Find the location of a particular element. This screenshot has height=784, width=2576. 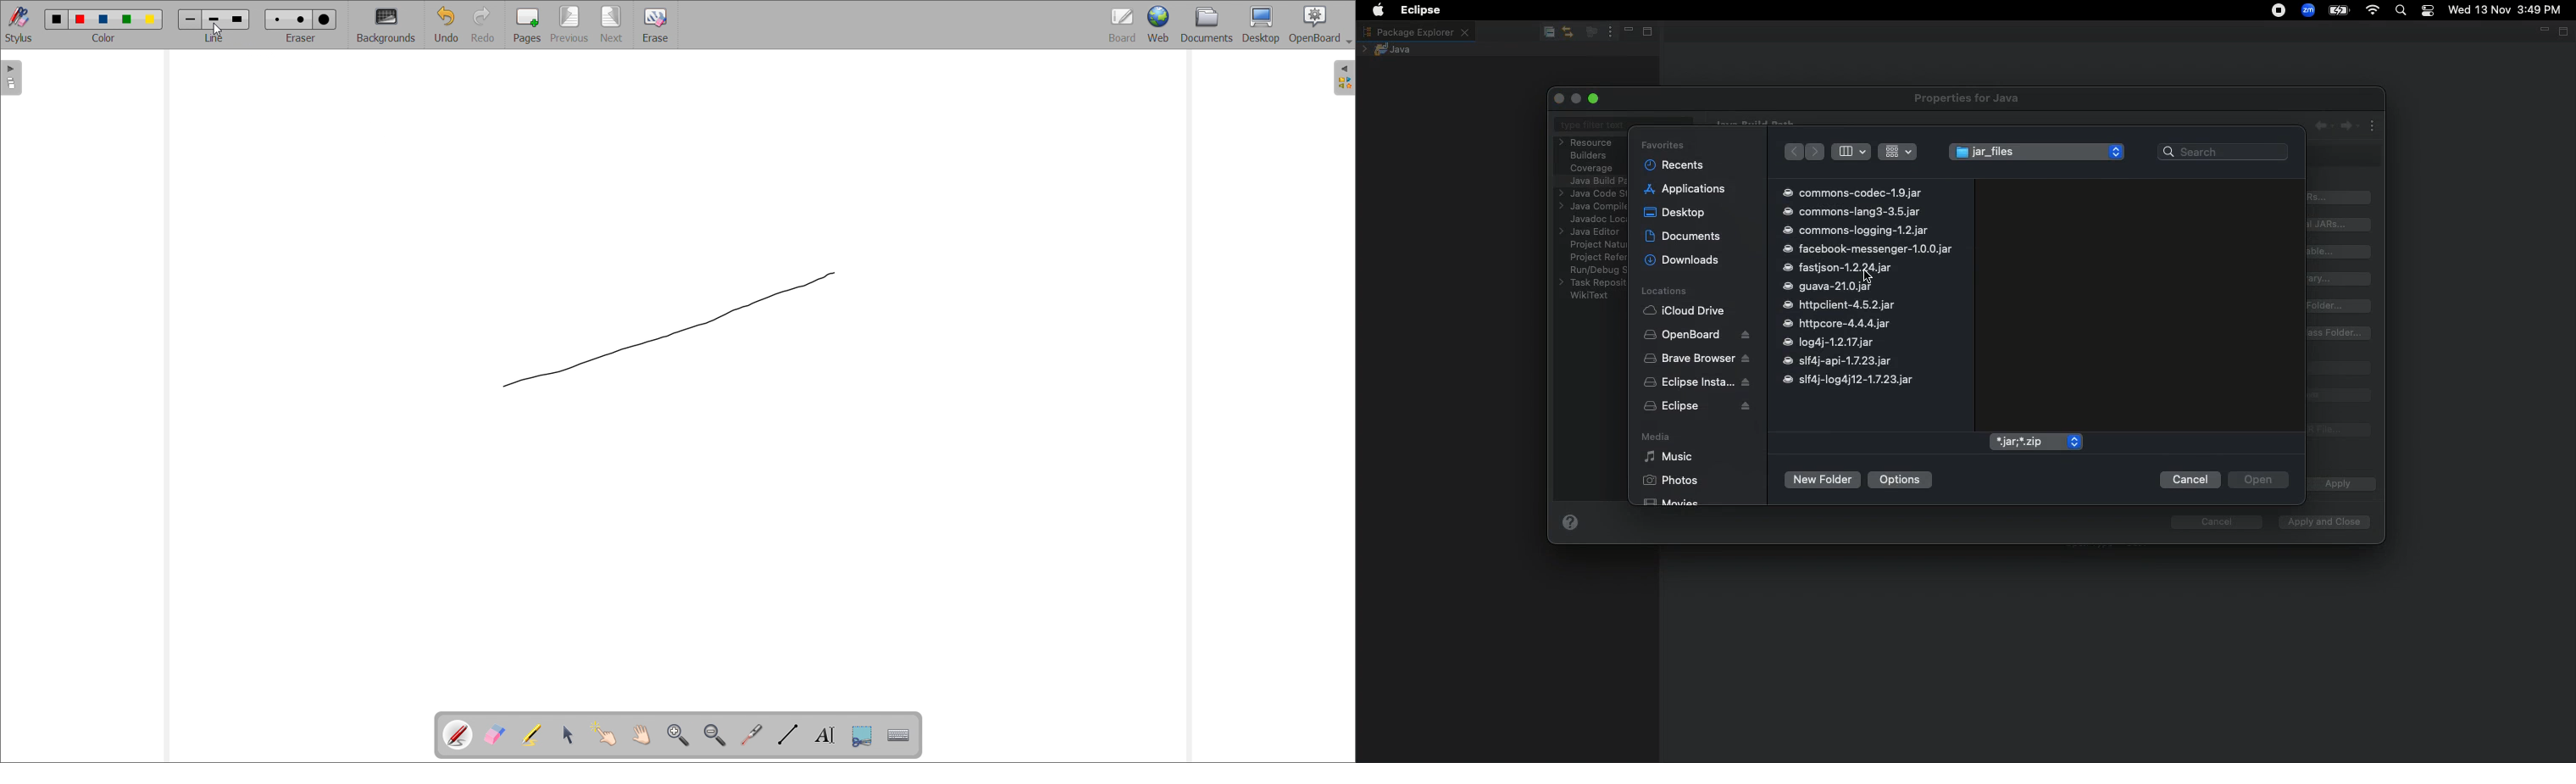

backgrounds is located at coordinates (386, 24).